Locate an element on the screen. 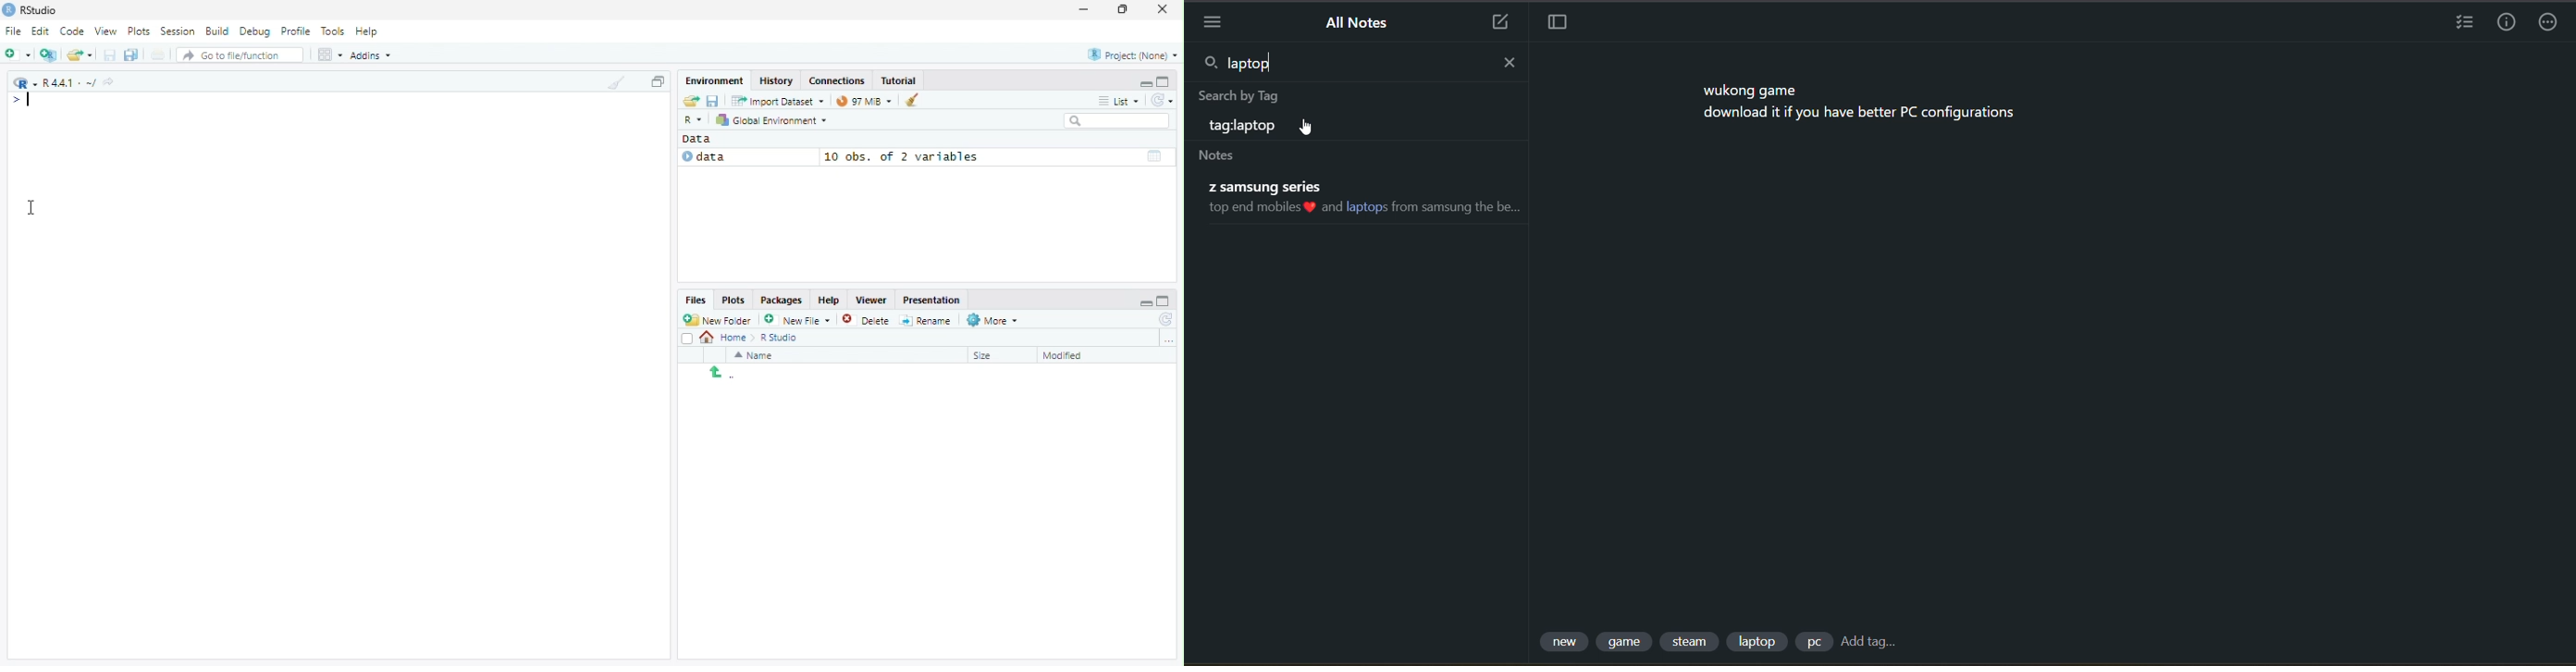  Packages is located at coordinates (782, 300).